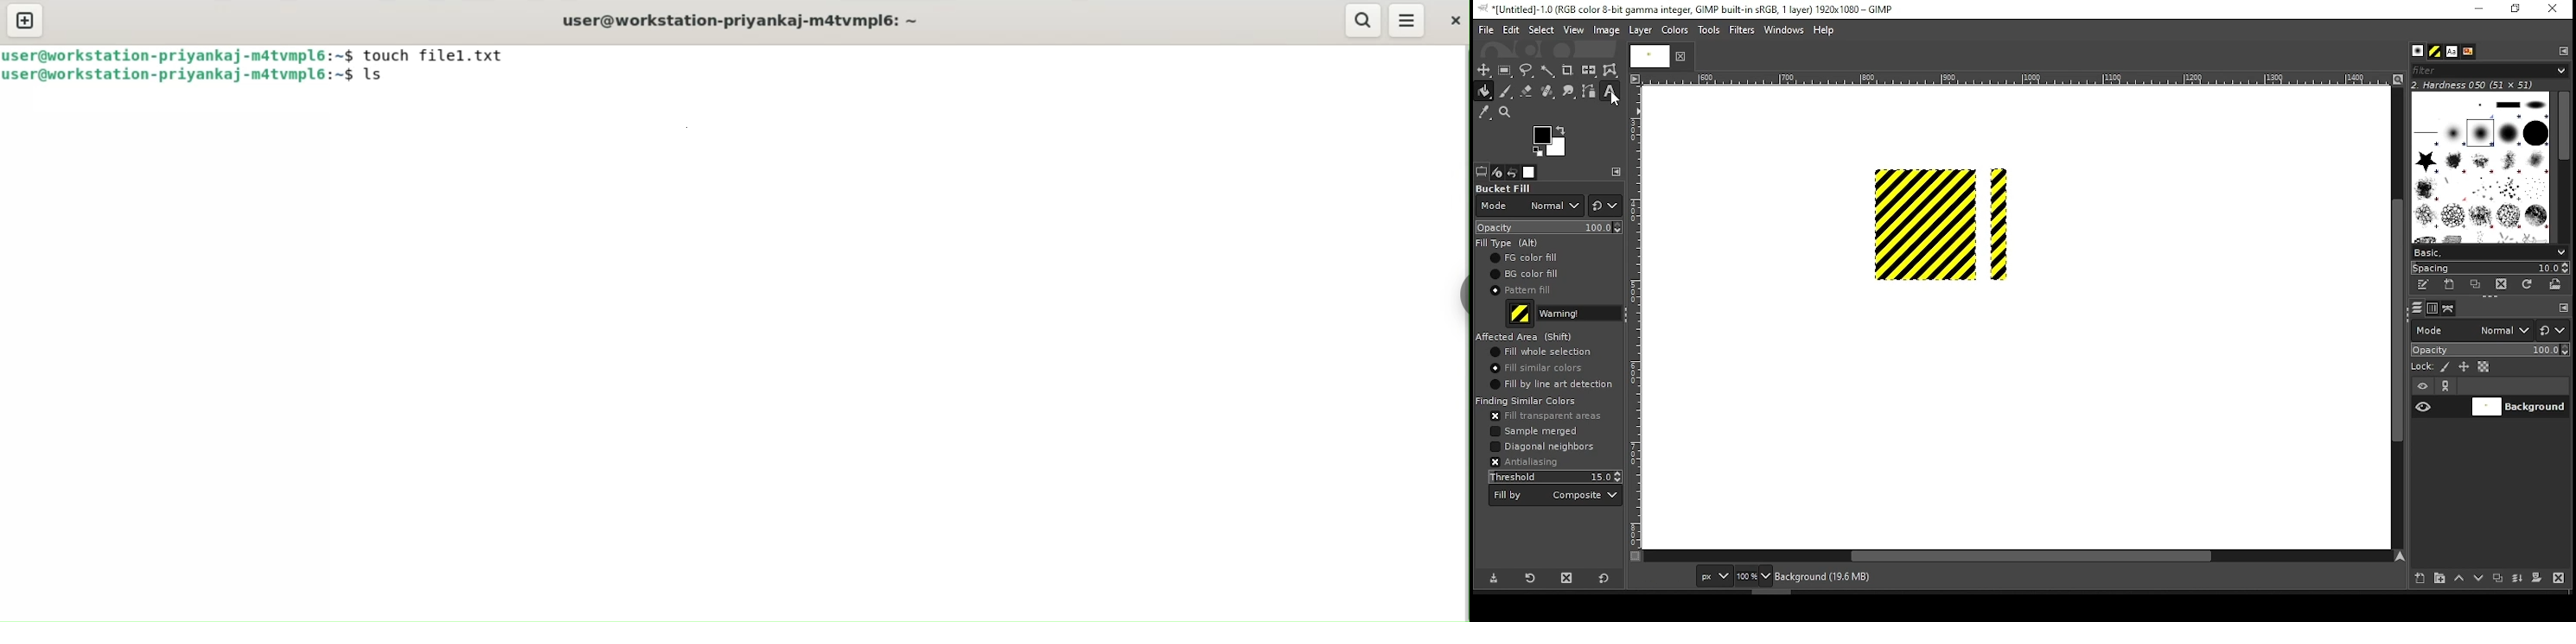 Image resolution: width=2576 pixels, height=644 pixels. I want to click on bucket fill, so click(1506, 187).